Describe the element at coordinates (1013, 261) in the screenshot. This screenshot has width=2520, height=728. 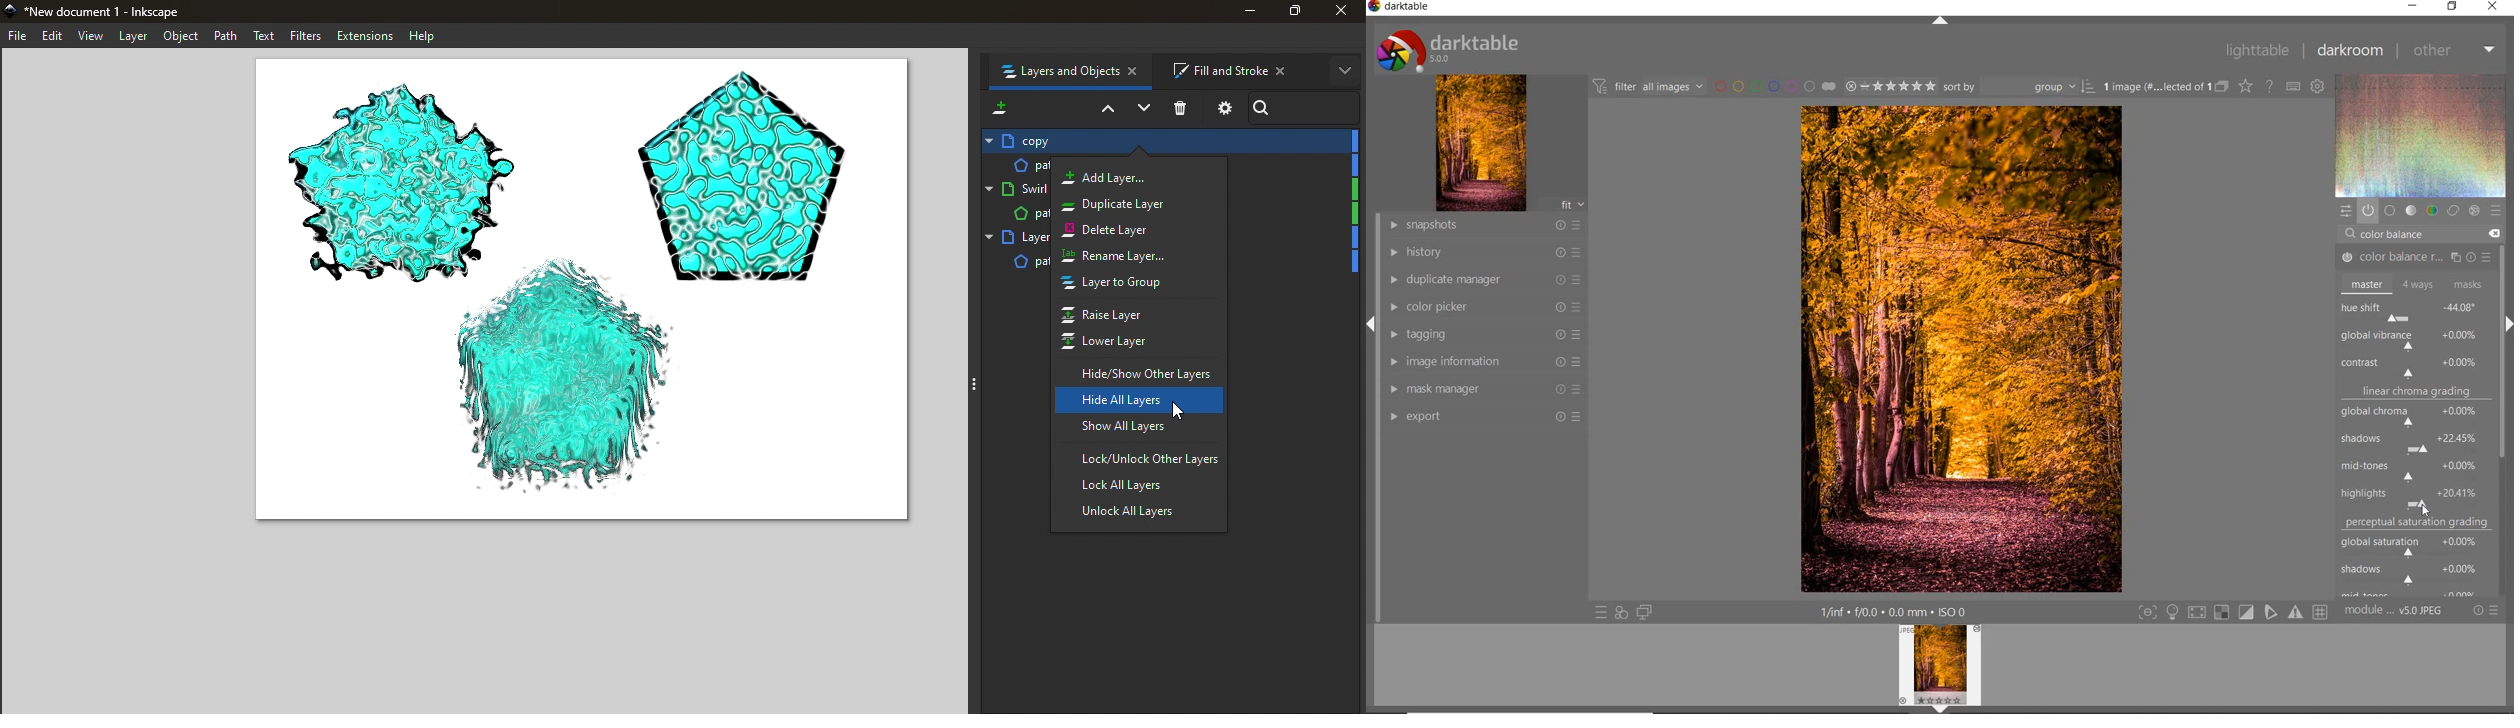
I see `Layer` at that location.